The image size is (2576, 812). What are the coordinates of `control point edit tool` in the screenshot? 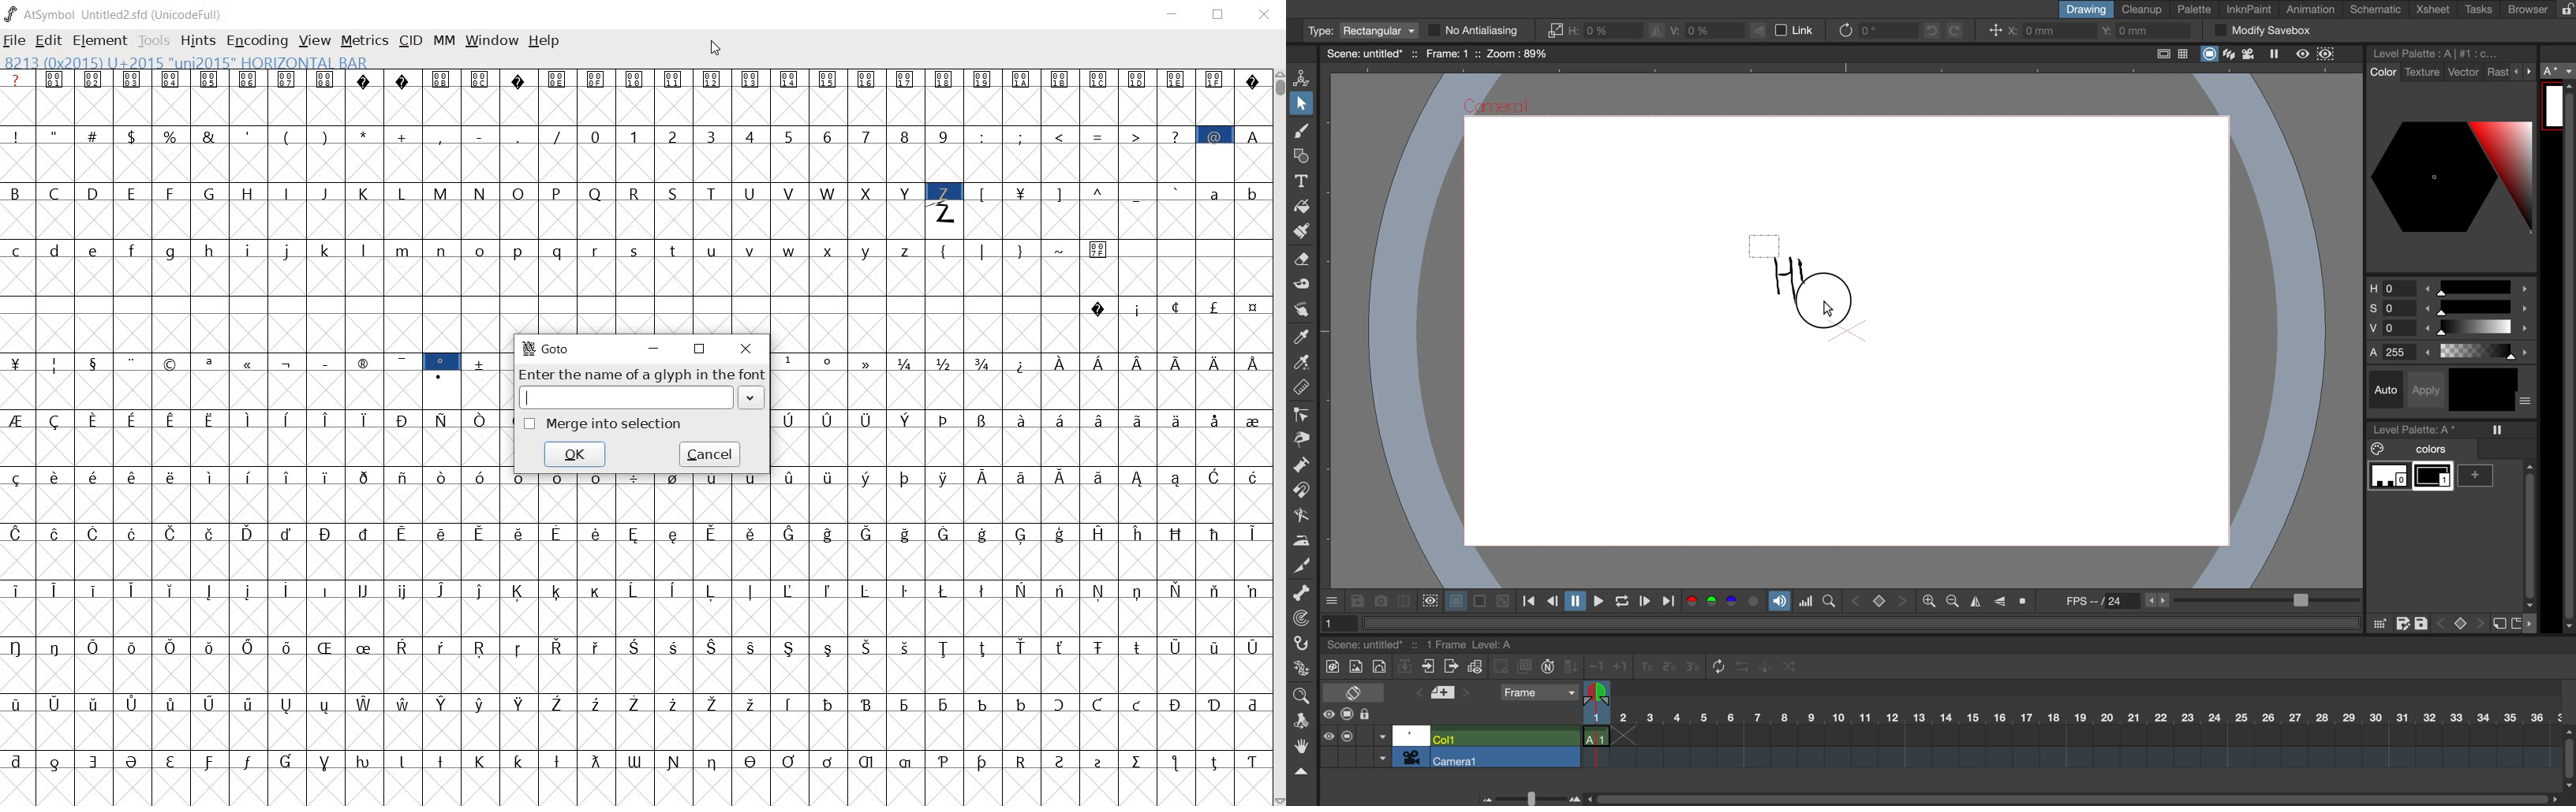 It's located at (1302, 415).